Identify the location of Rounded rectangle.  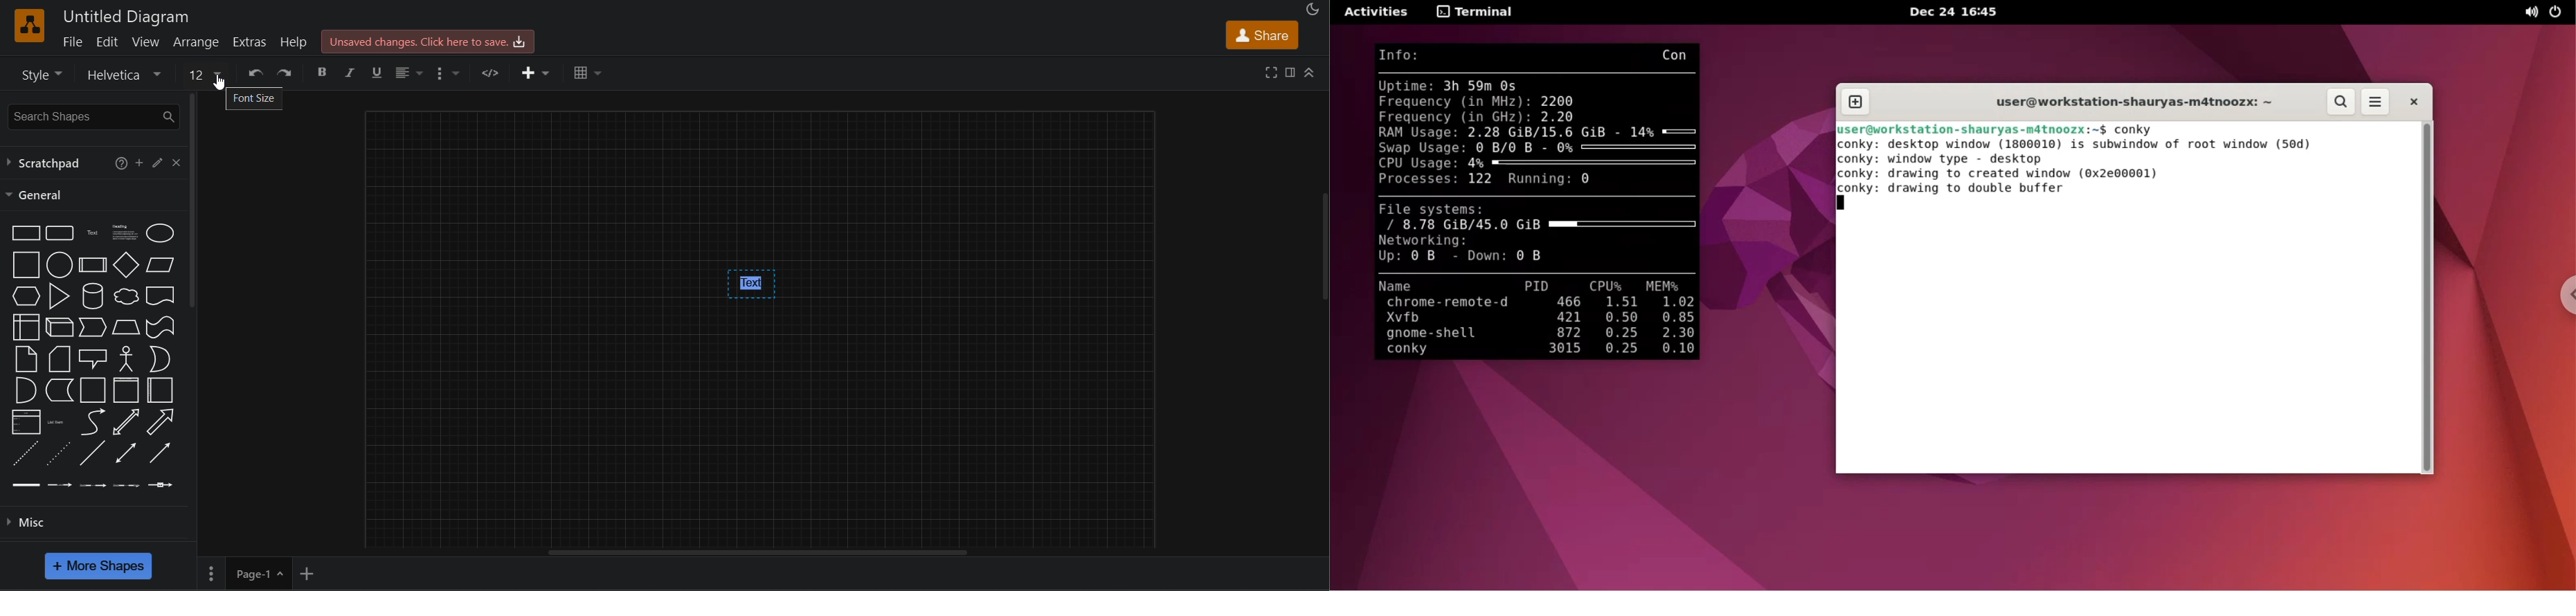
(60, 233).